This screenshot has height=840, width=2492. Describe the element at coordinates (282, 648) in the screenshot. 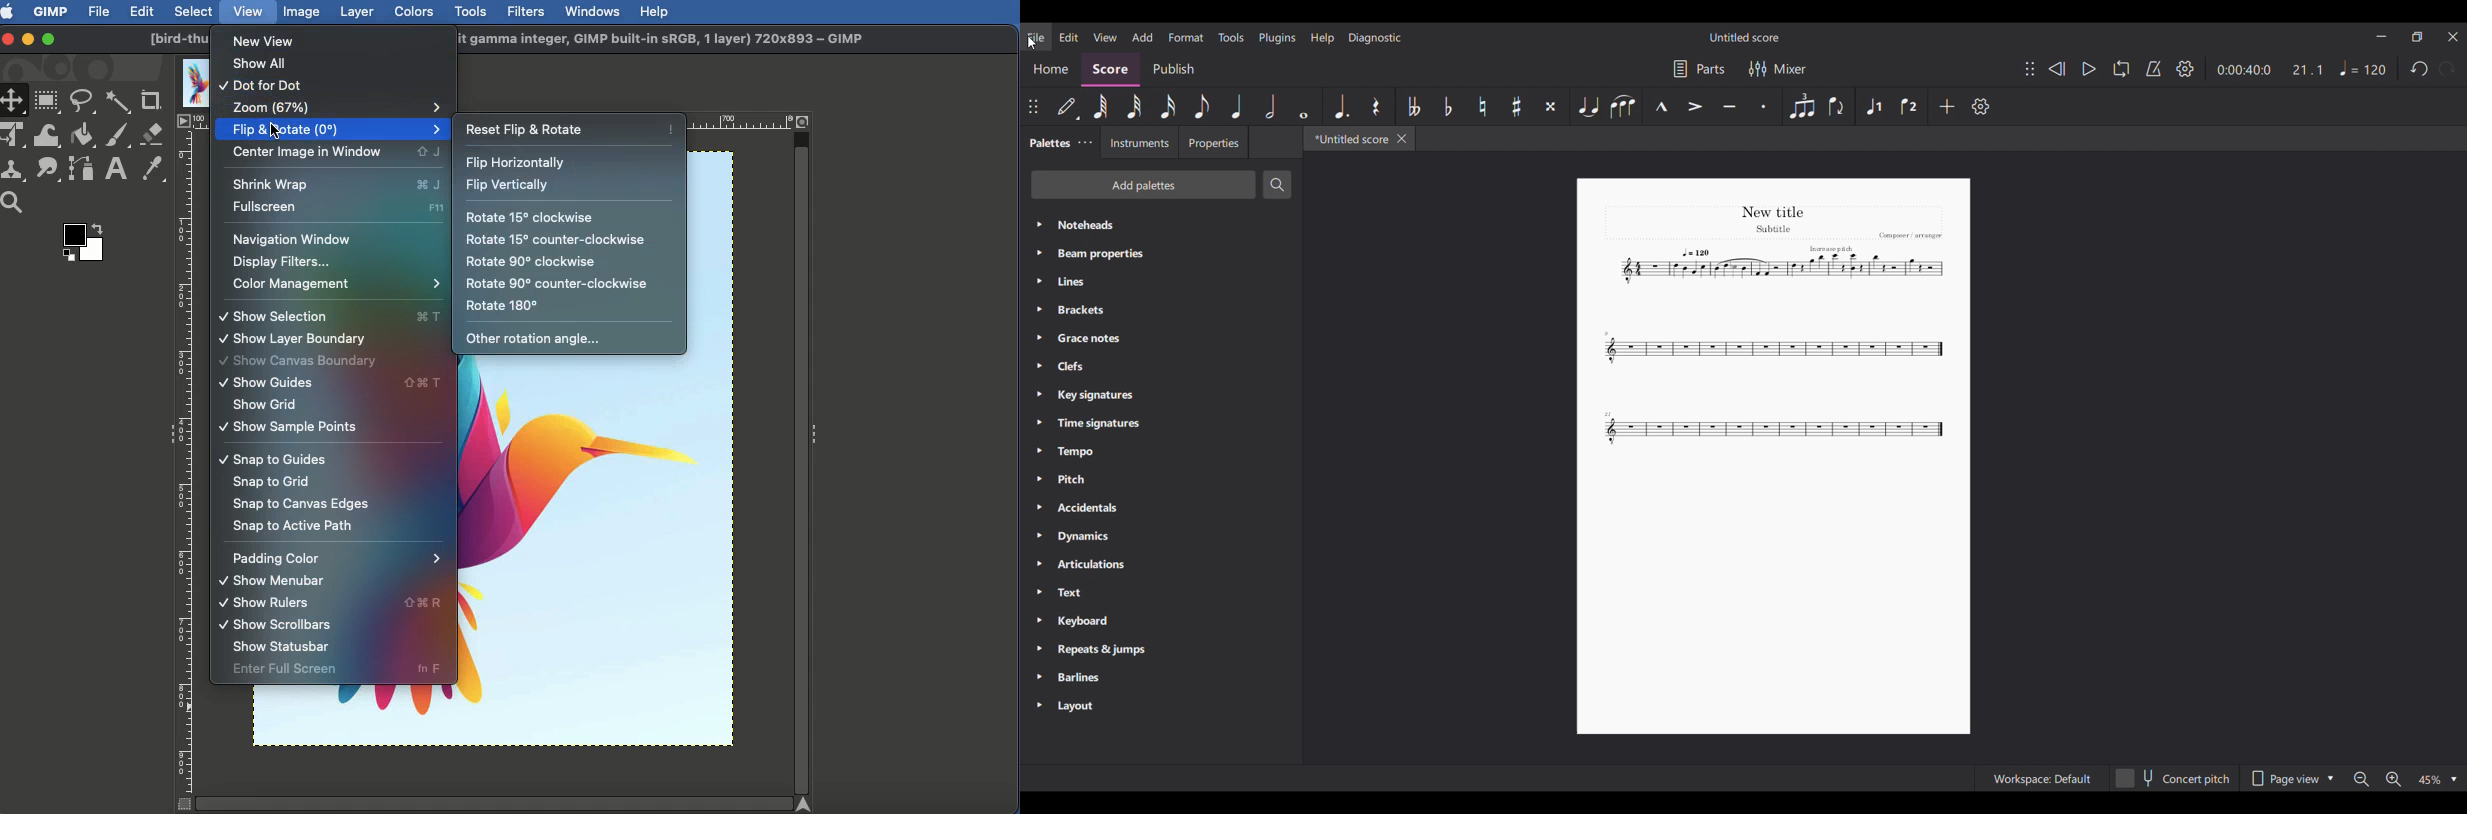

I see `Show status bar` at that location.